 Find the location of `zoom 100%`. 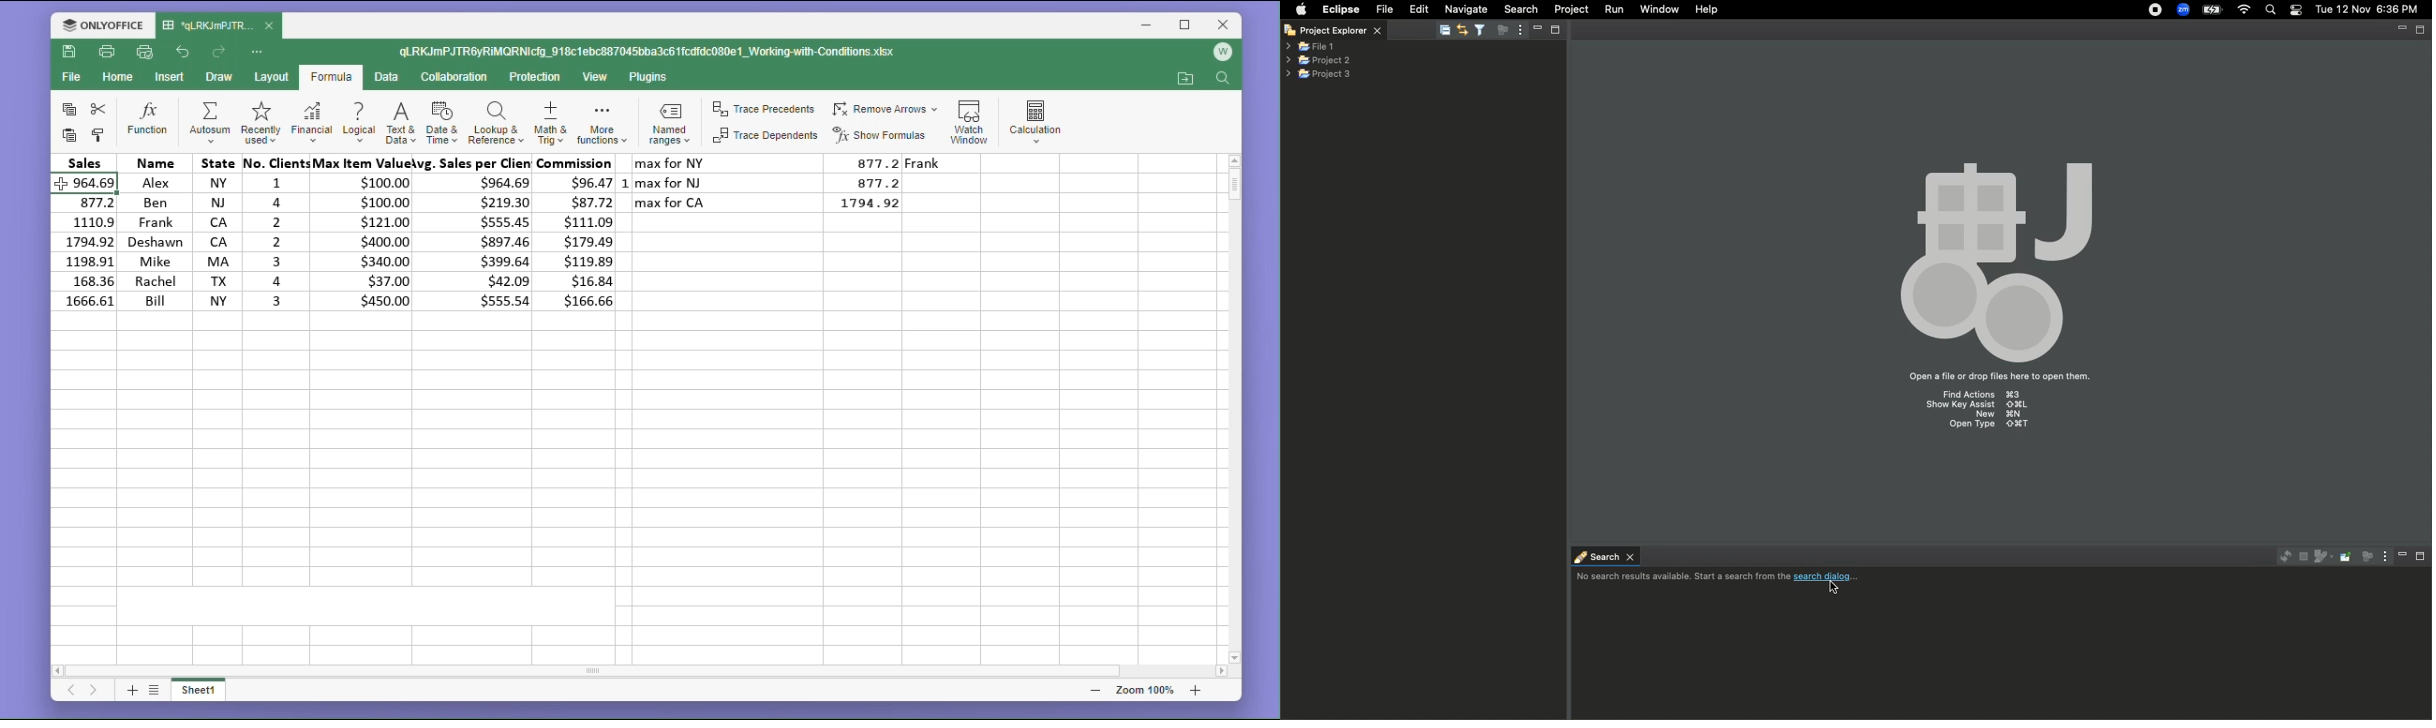

zoom 100% is located at coordinates (1141, 690).